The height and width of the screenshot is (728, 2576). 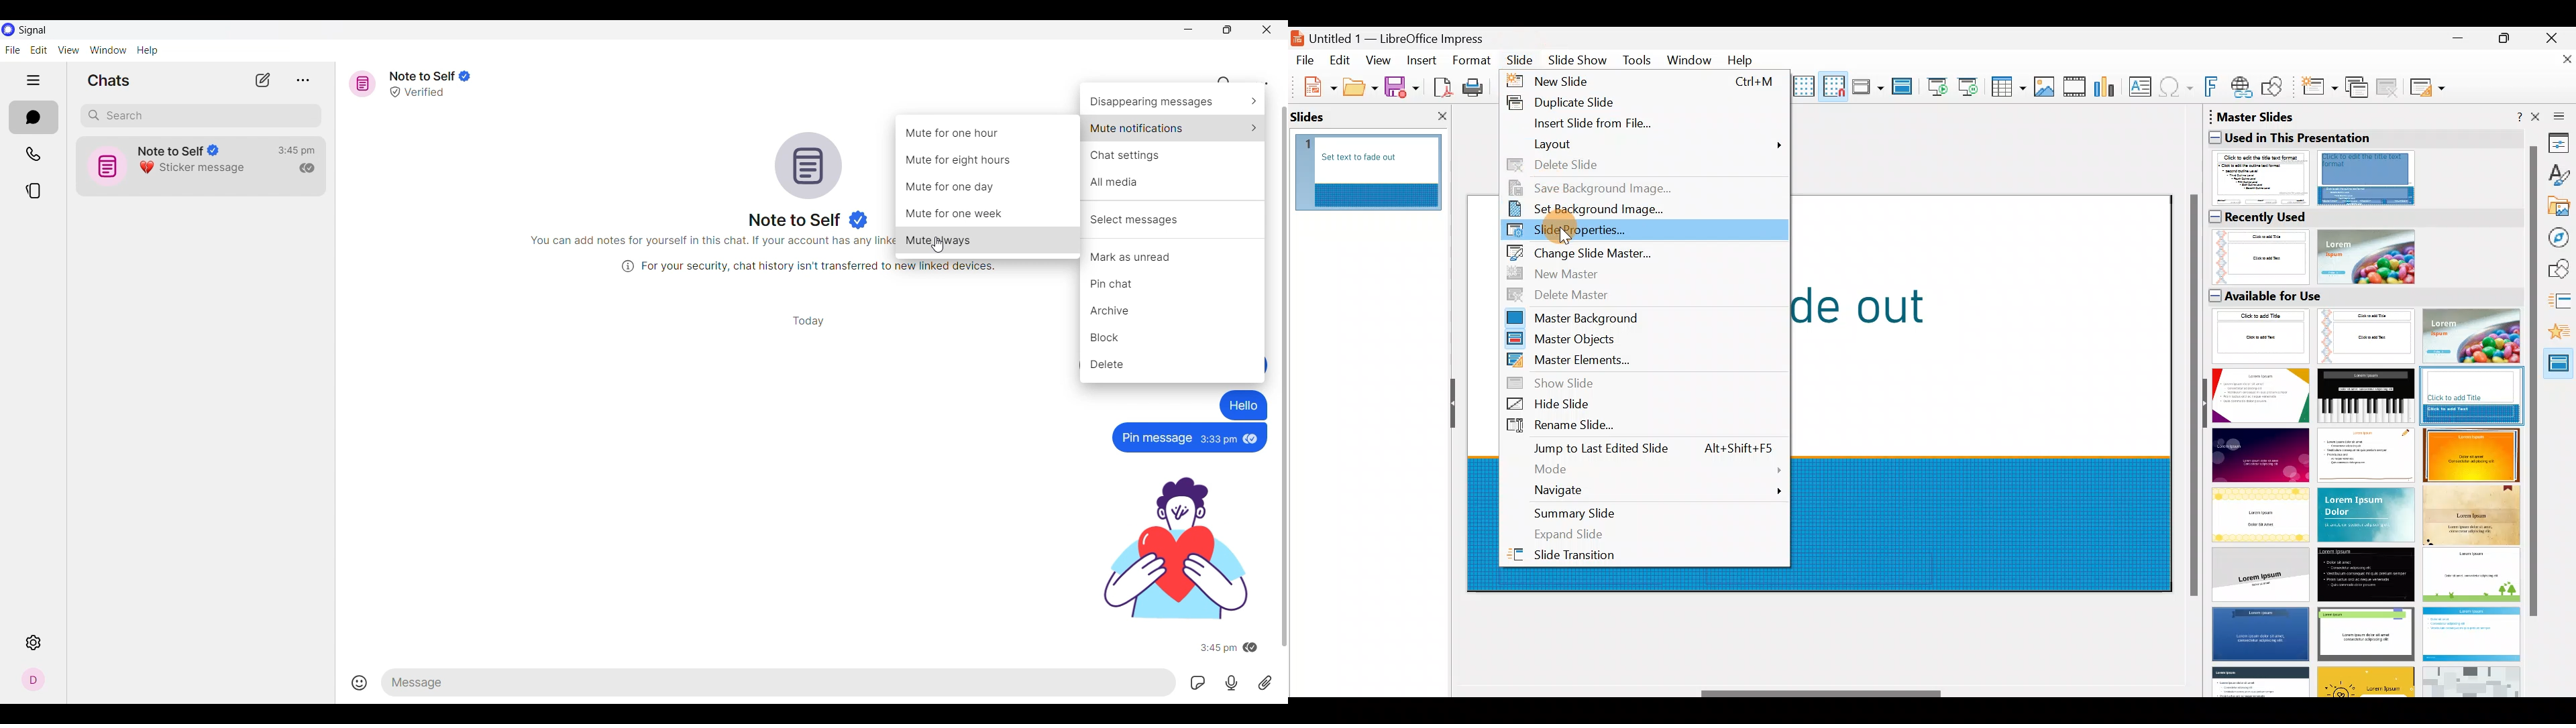 I want to click on New slide, so click(x=1644, y=82).